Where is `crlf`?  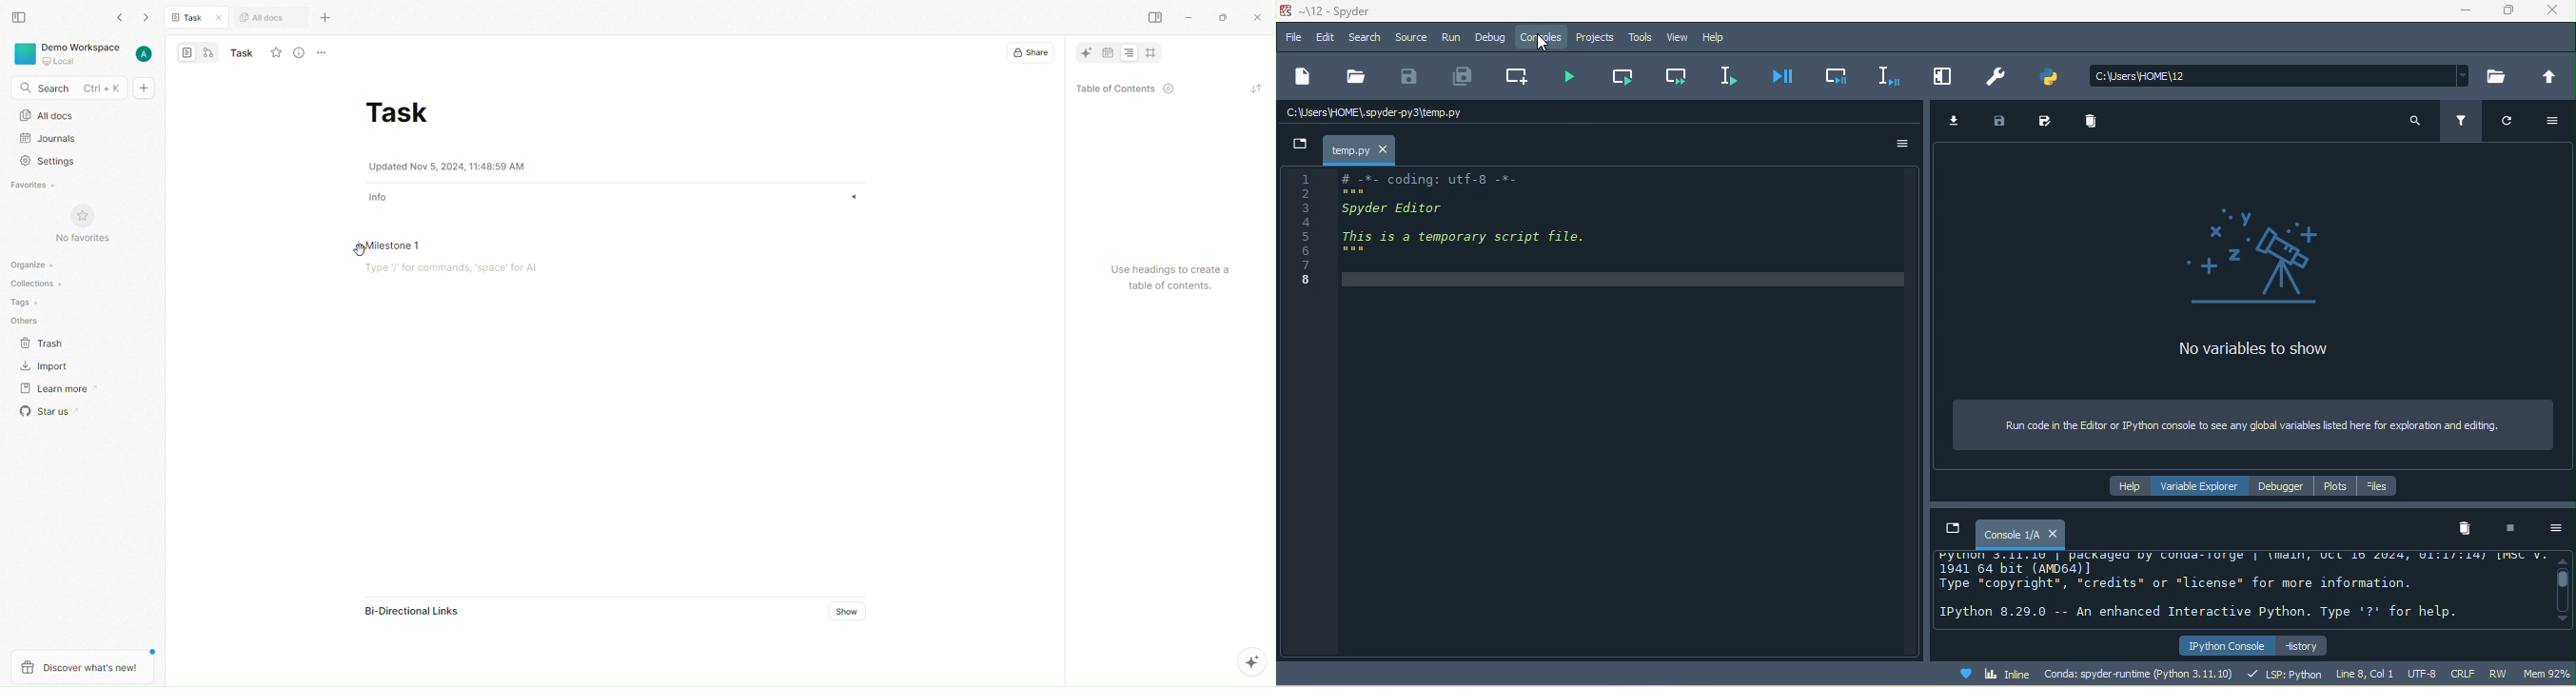
crlf is located at coordinates (2462, 673).